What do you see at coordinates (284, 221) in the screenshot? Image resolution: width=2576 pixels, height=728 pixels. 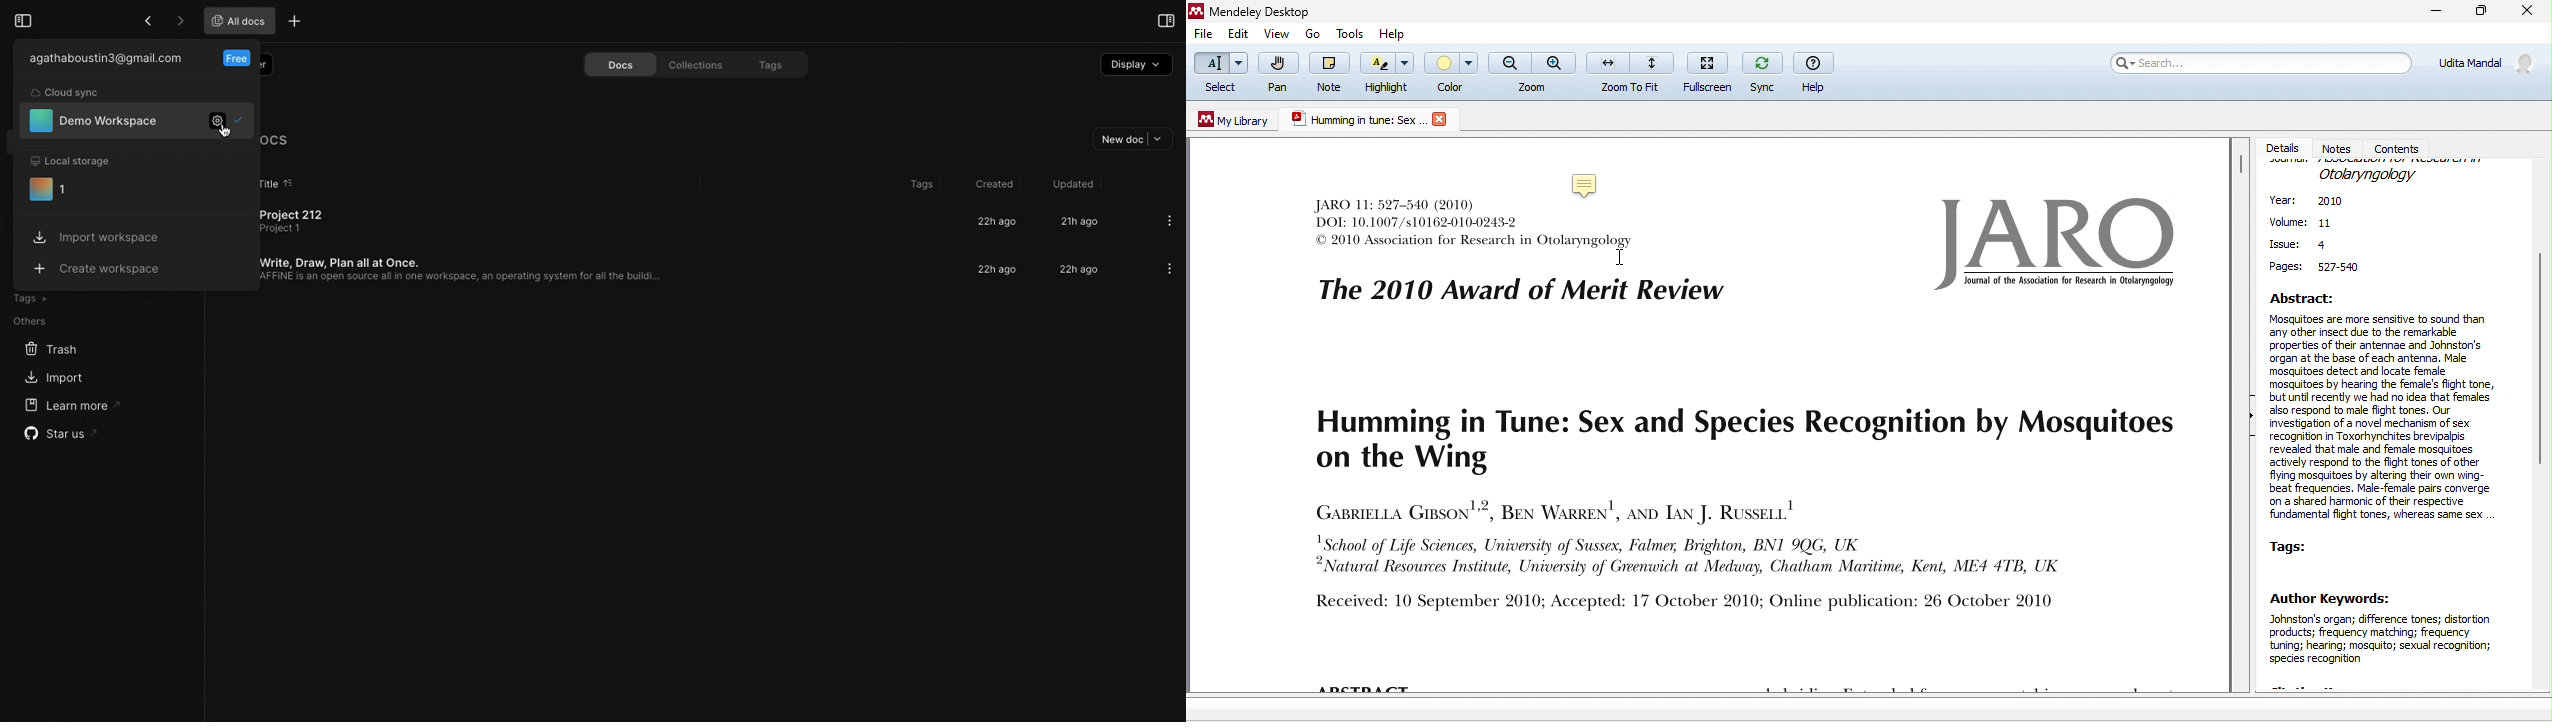 I see `Project 212` at bounding box center [284, 221].